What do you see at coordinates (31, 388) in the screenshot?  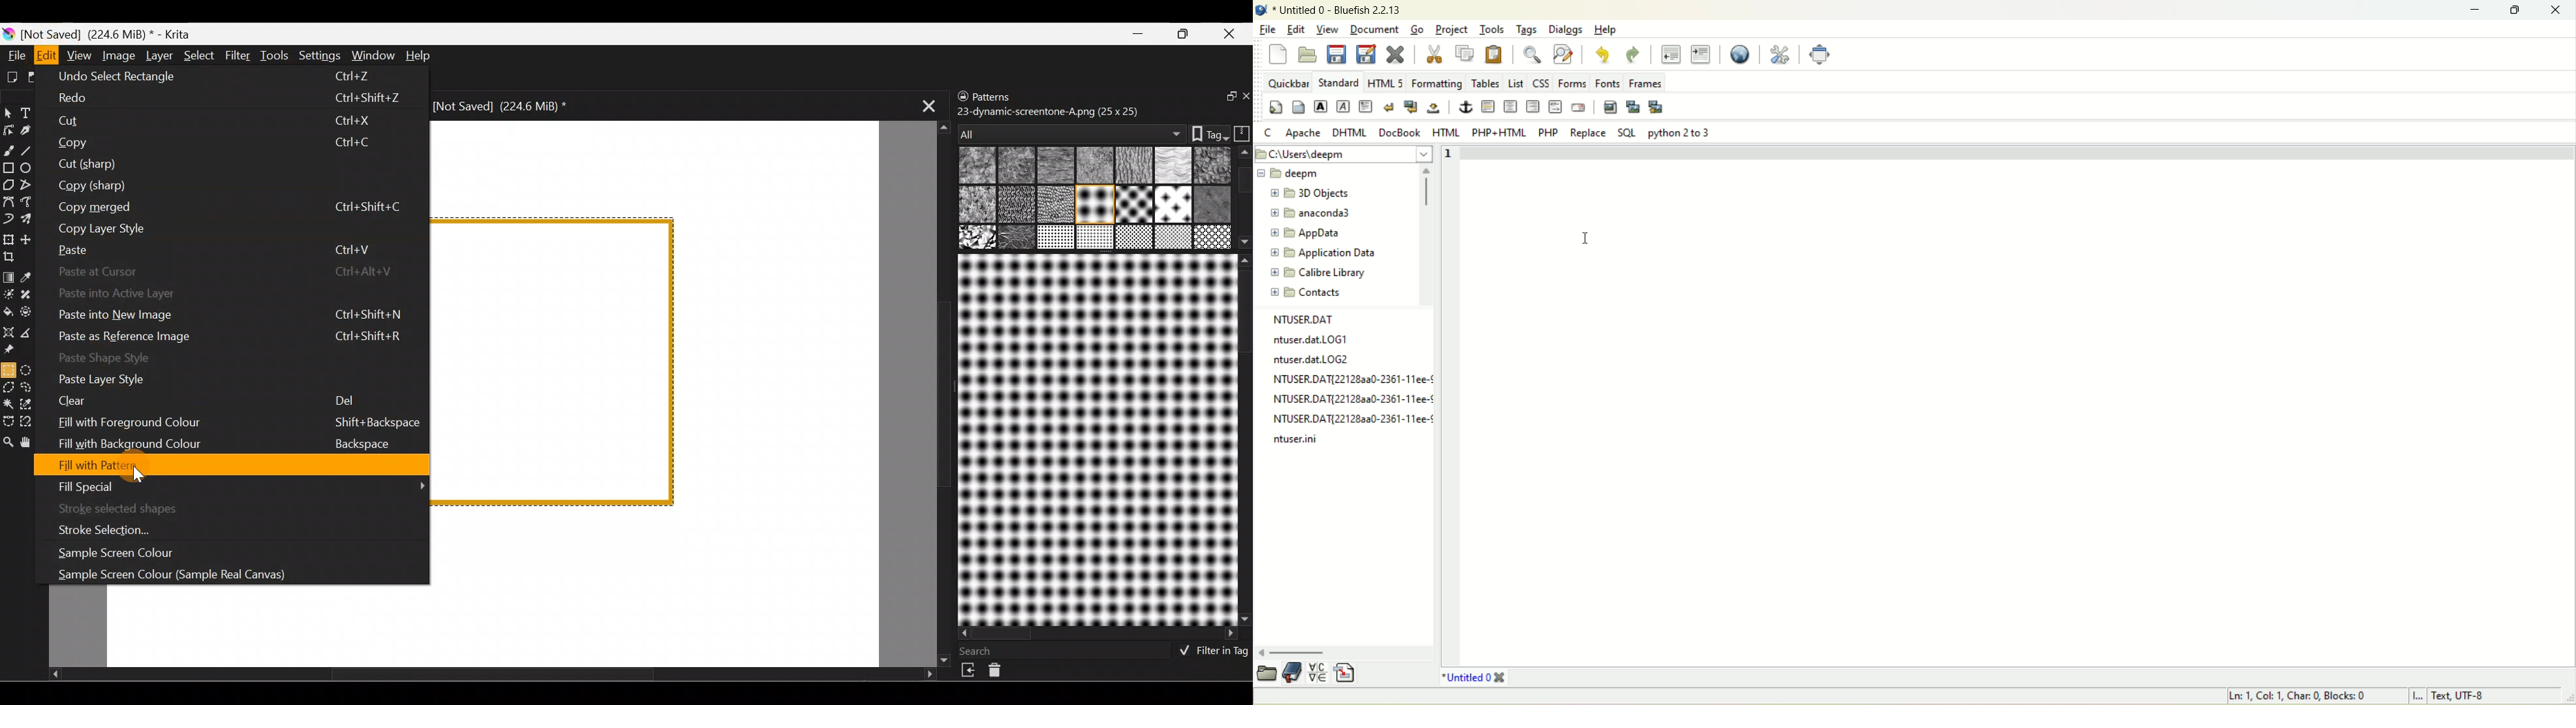 I see `Freehand selection tool` at bounding box center [31, 388].